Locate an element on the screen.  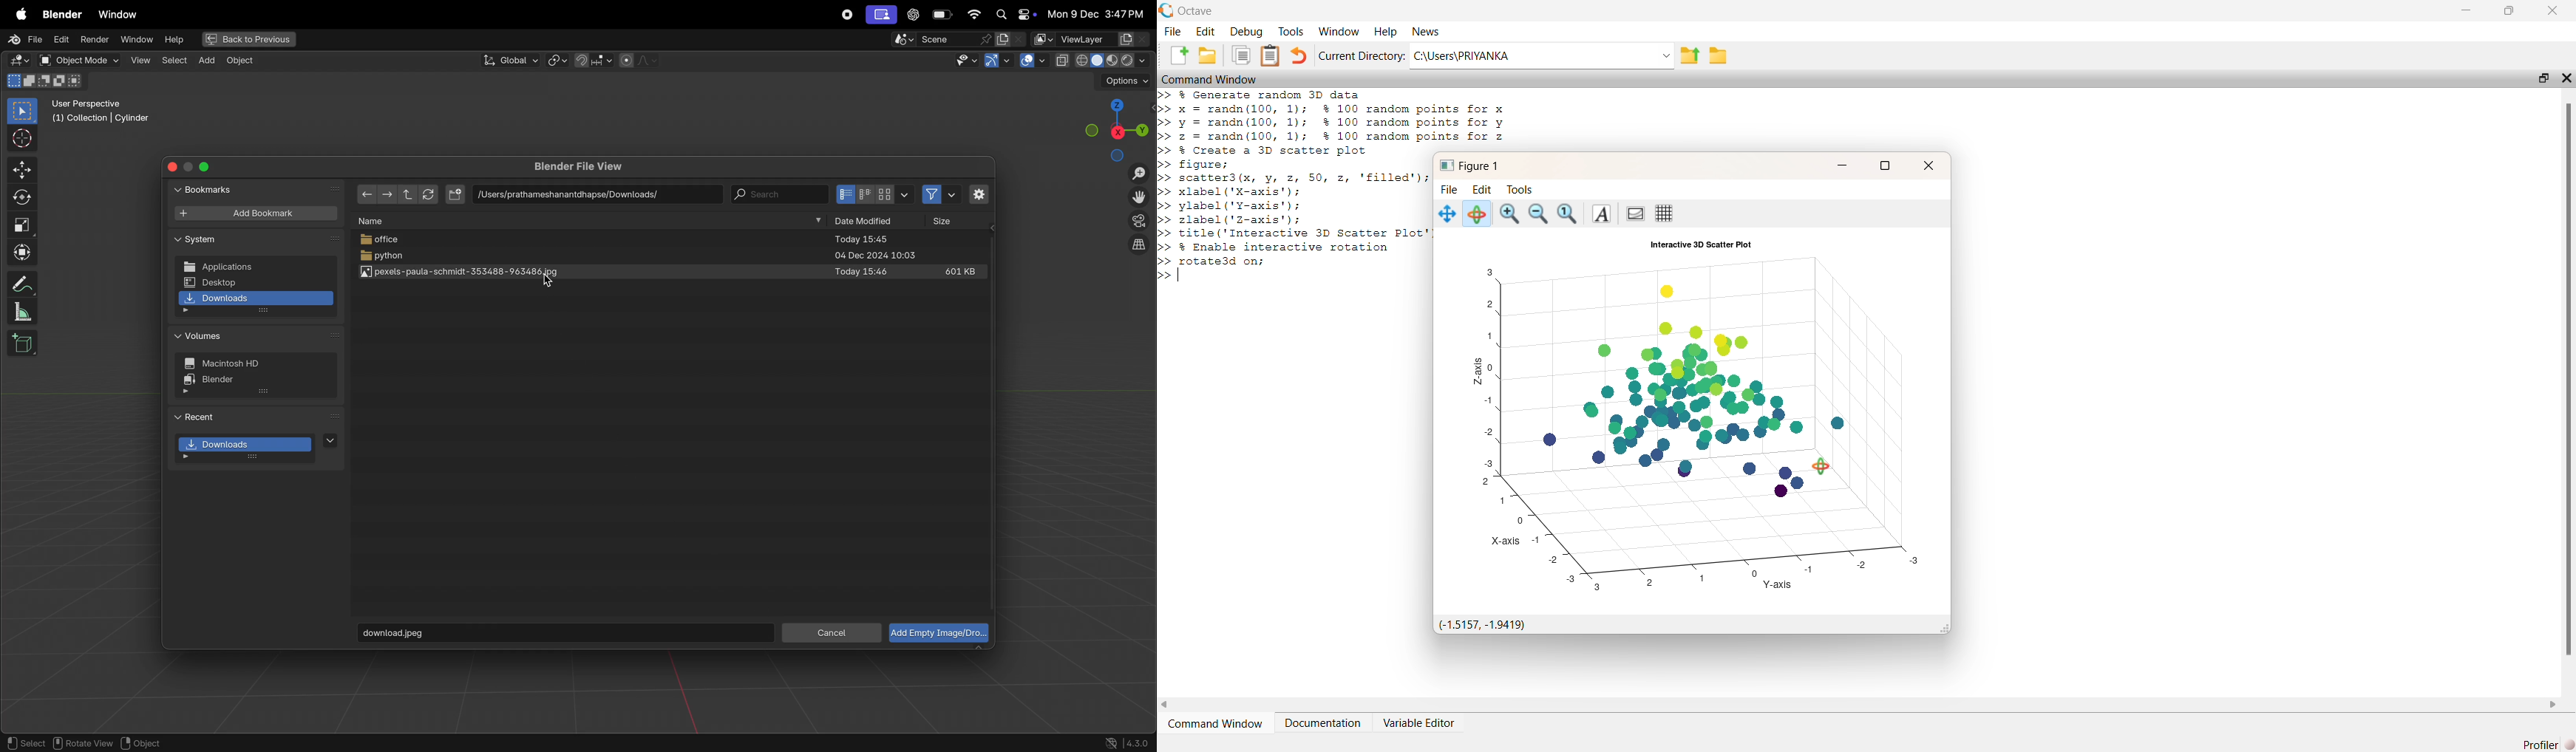
scroll left is located at coordinates (1166, 705).